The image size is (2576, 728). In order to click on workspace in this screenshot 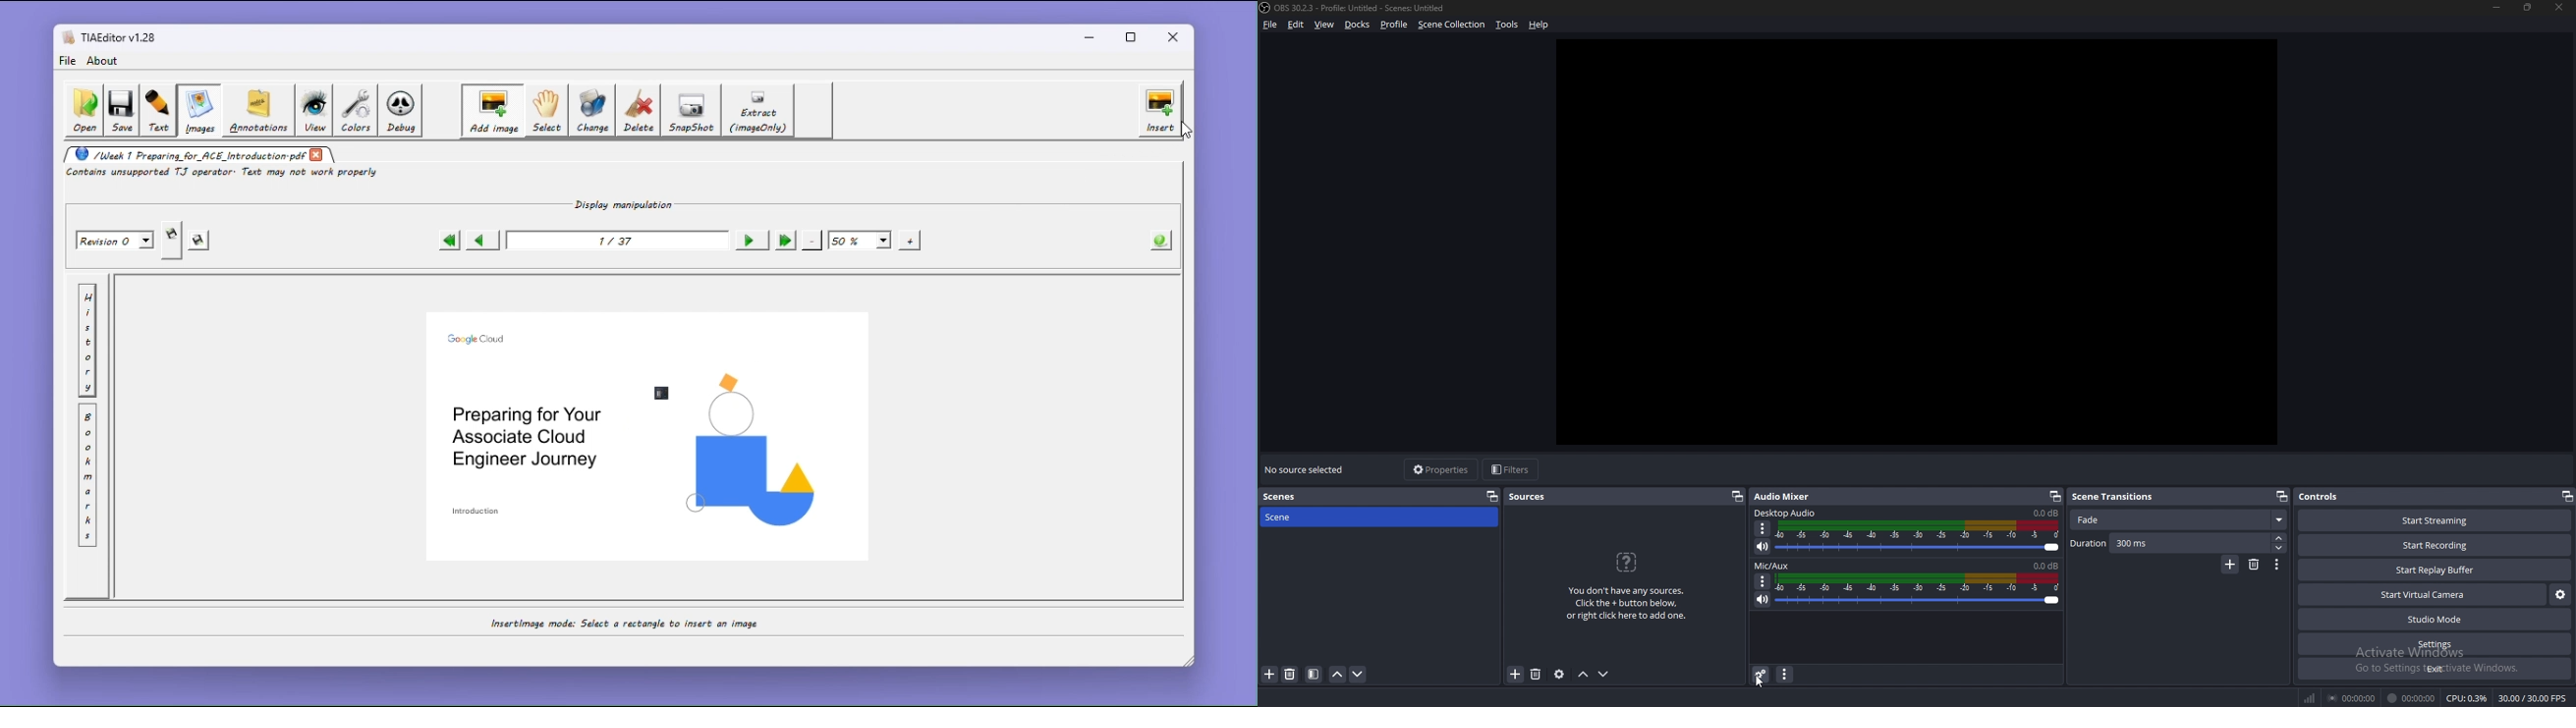, I will do `click(1932, 242)`.